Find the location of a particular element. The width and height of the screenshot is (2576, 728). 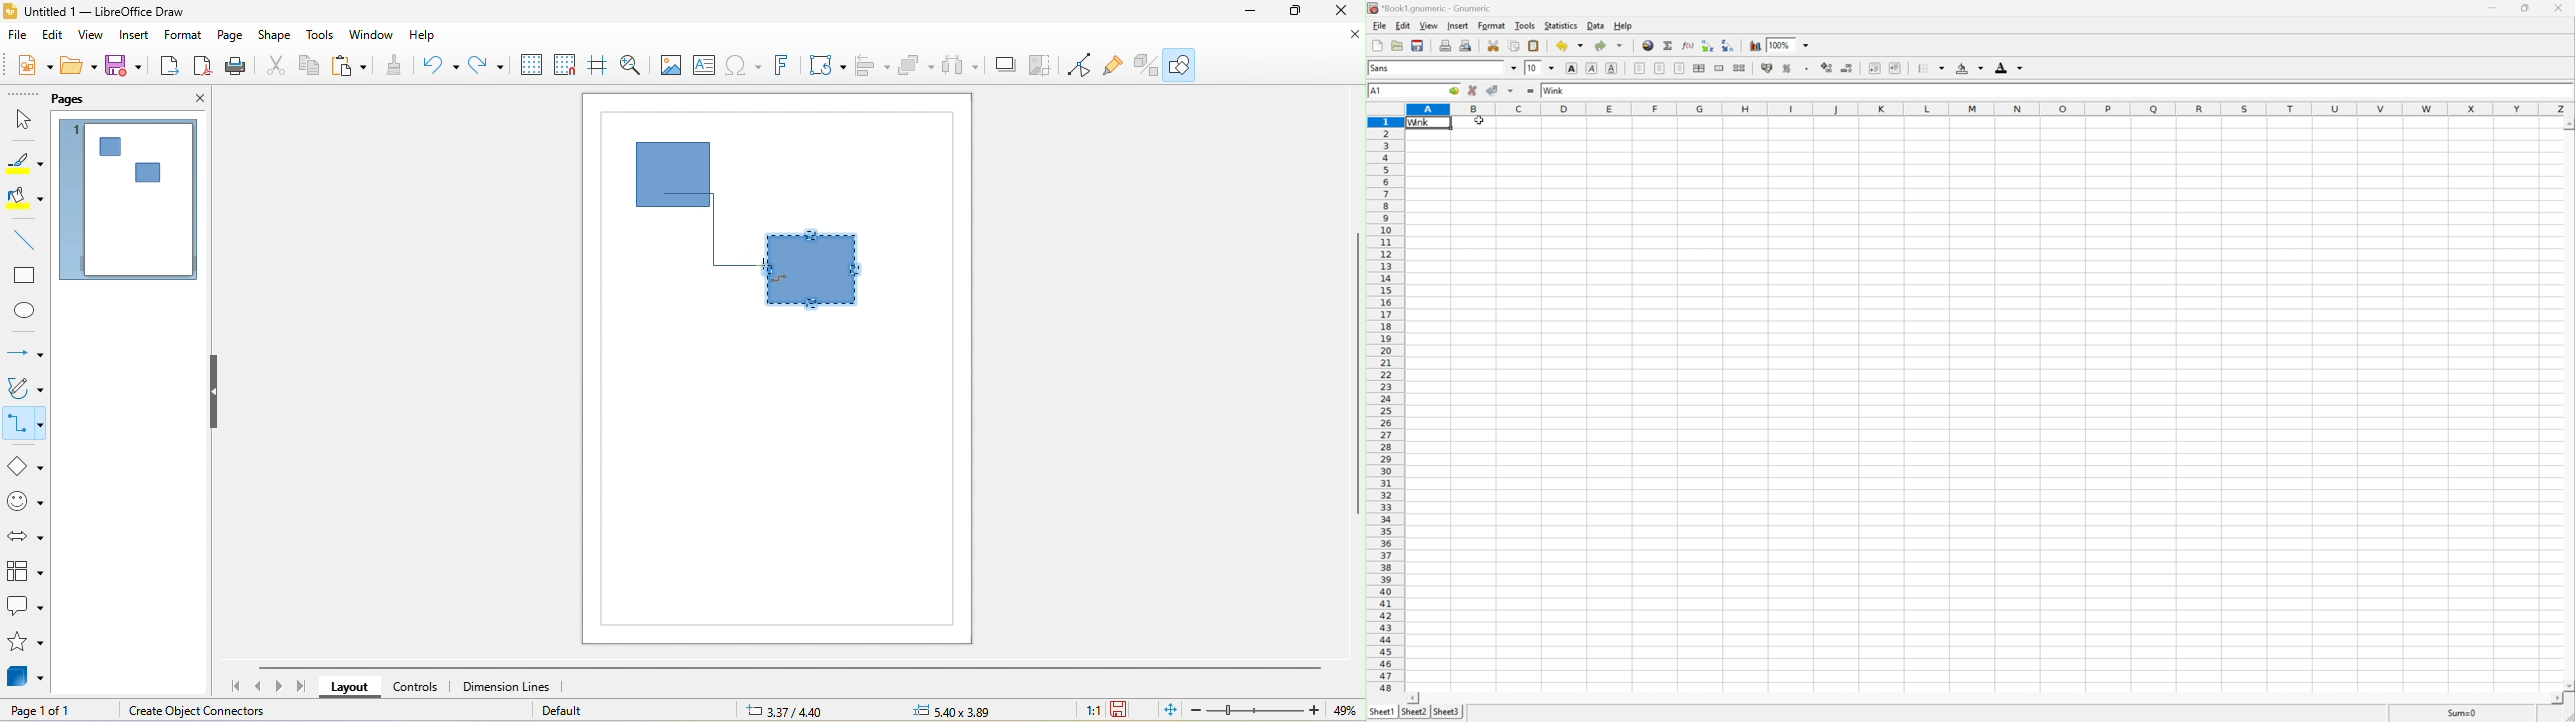

maximize is located at coordinates (1301, 11).